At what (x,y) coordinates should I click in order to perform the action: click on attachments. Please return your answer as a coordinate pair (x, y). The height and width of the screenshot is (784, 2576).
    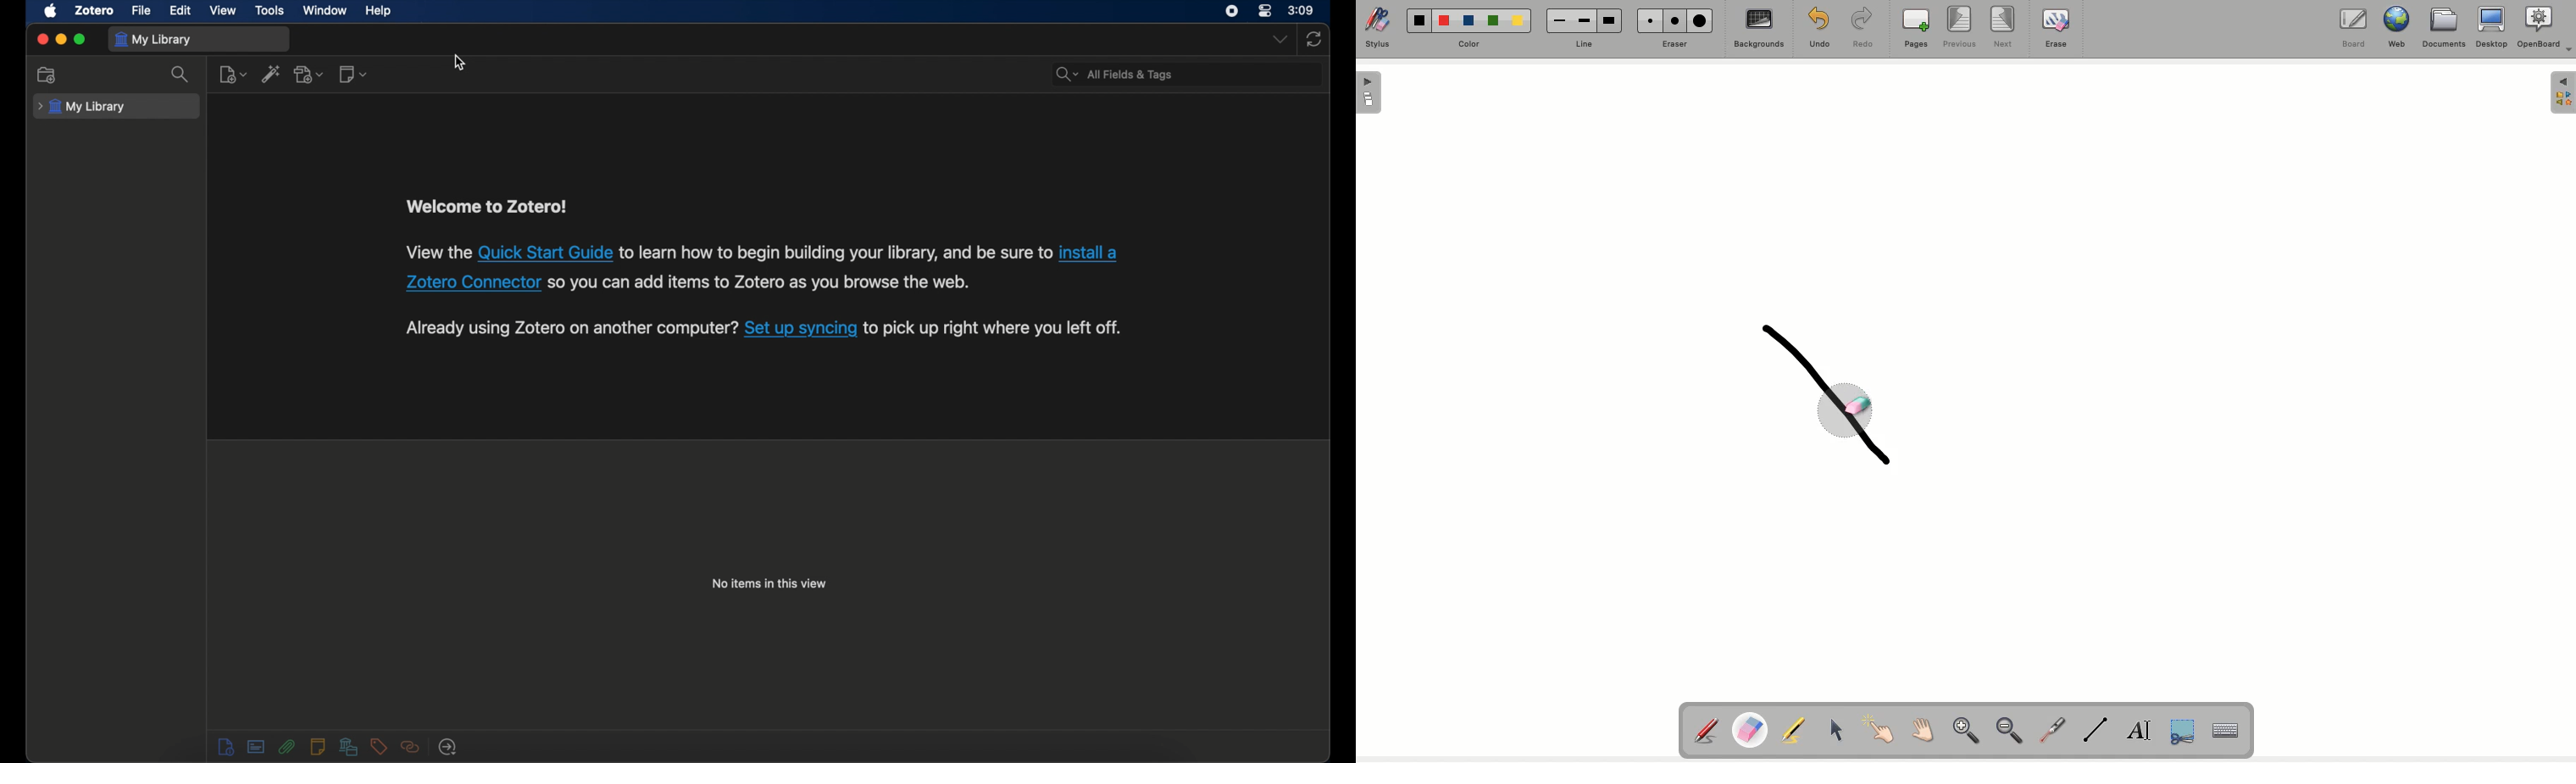
    Looking at the image, I should click on (287, 746).